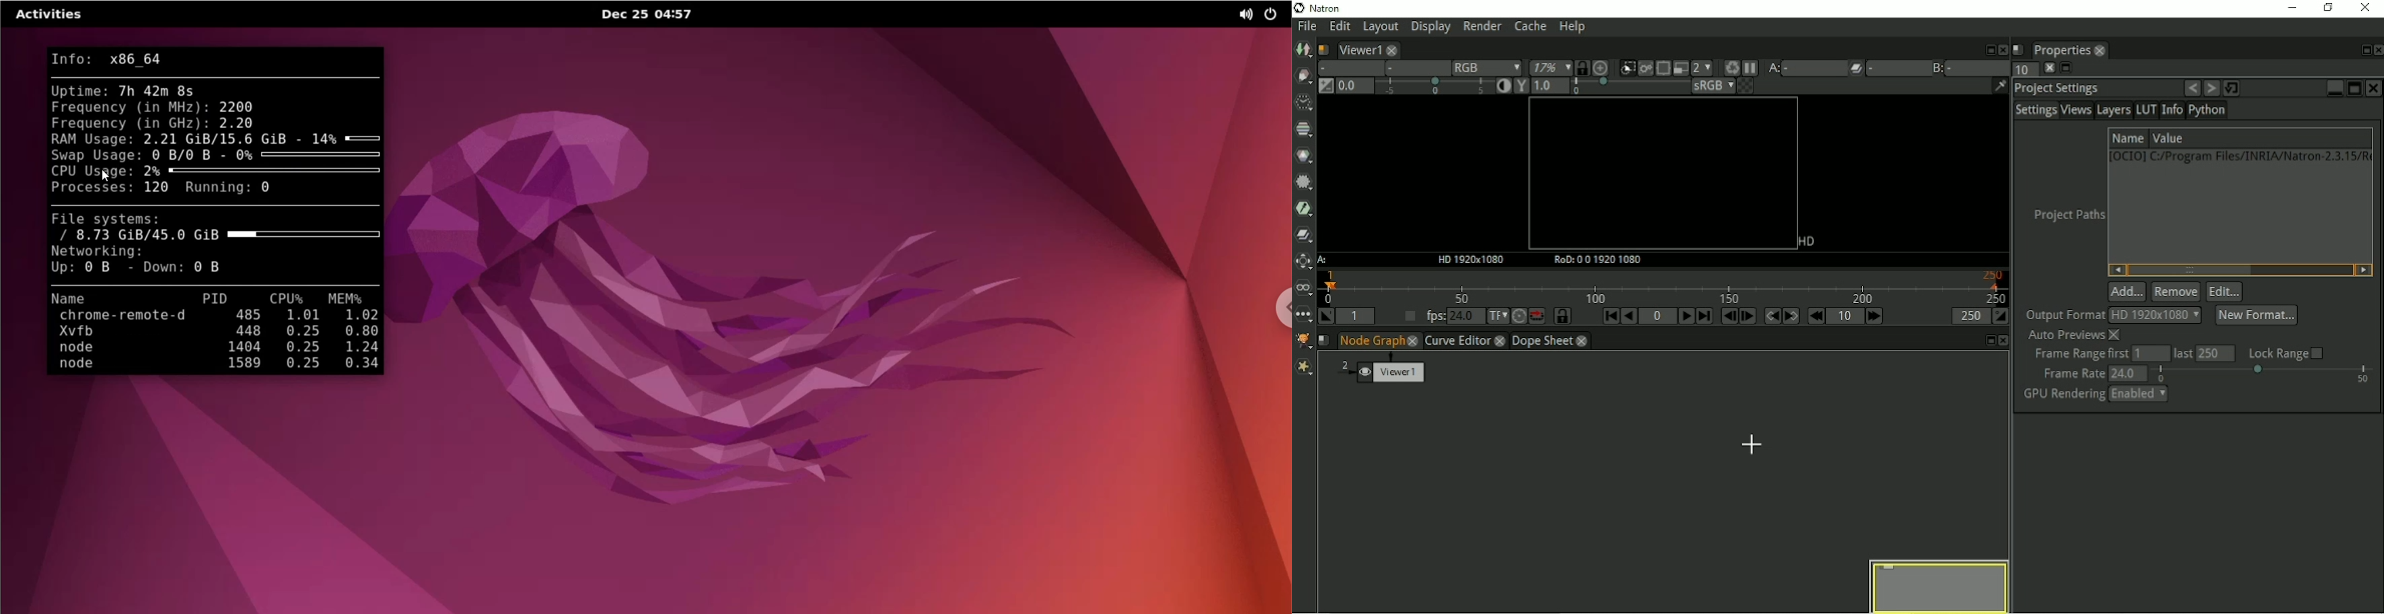 The width and height of the screenshot is (2408, 616). Describe the element at coordinates (1812, 241) in the screenshot. I see `HD` at that location.